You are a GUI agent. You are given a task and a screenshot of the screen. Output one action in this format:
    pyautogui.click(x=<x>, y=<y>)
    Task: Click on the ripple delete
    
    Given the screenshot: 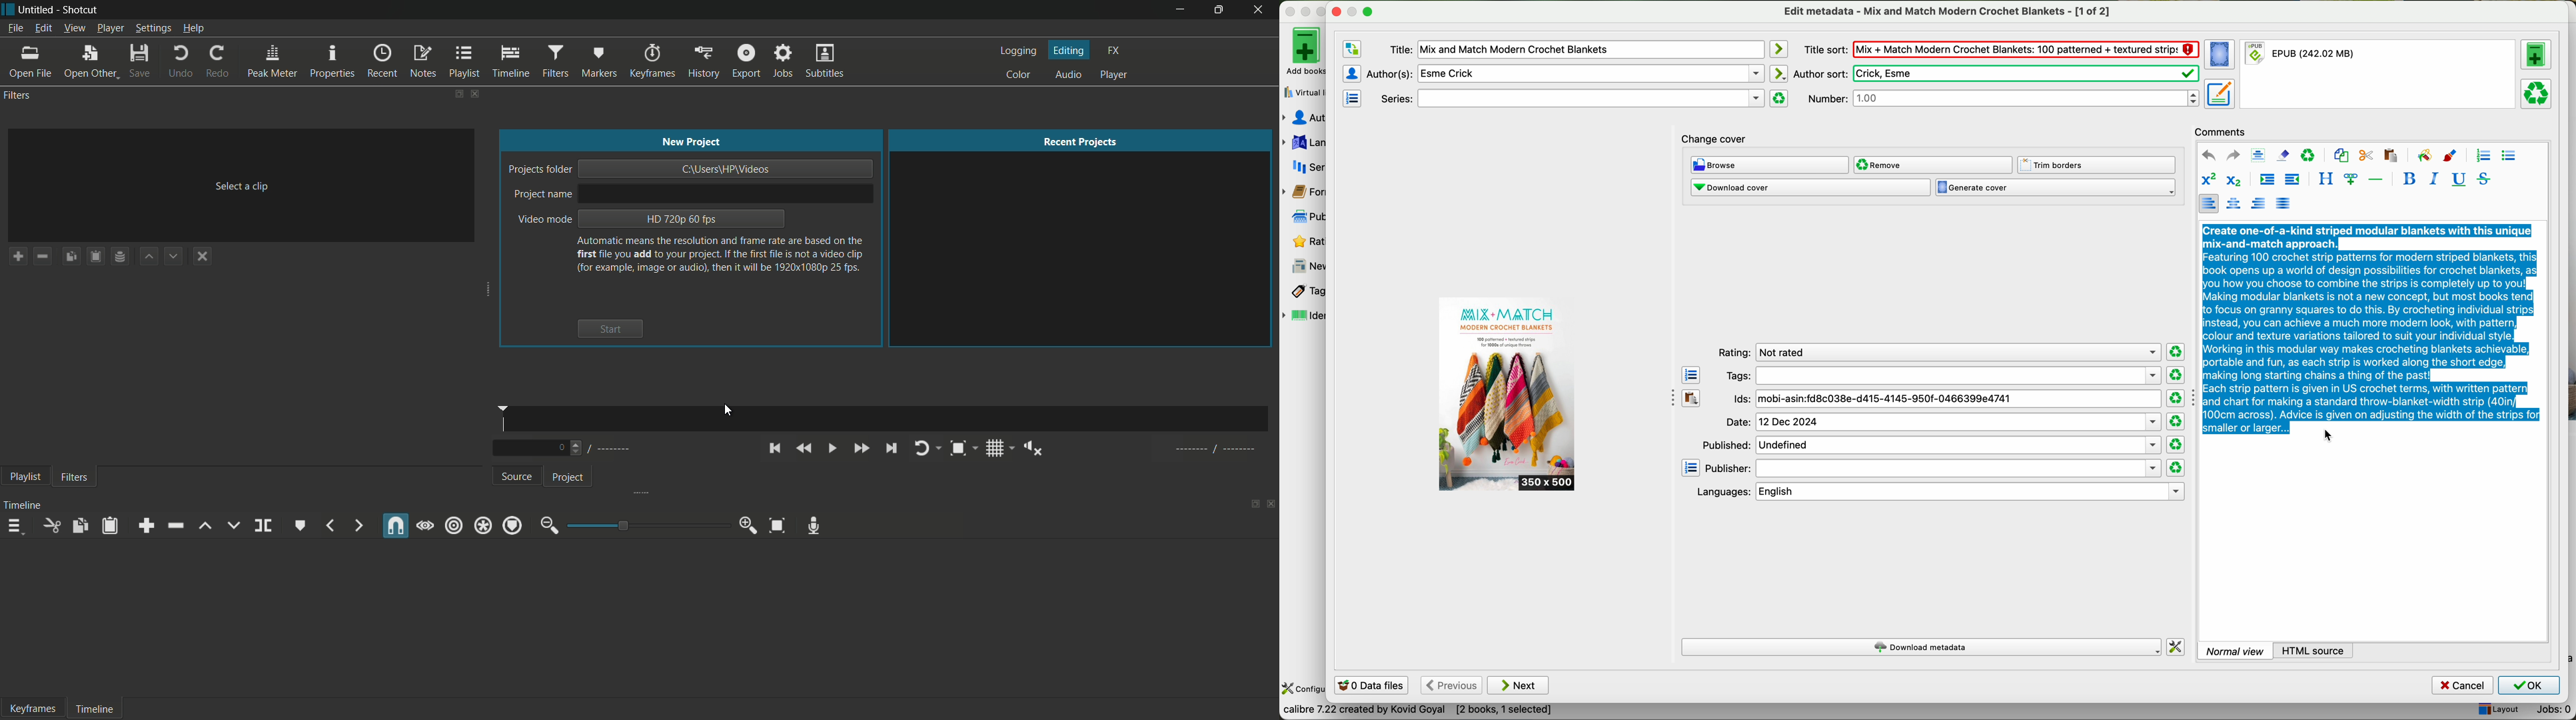 What is the action you would take?
    pyautogui.click(x=173, y=525)
    